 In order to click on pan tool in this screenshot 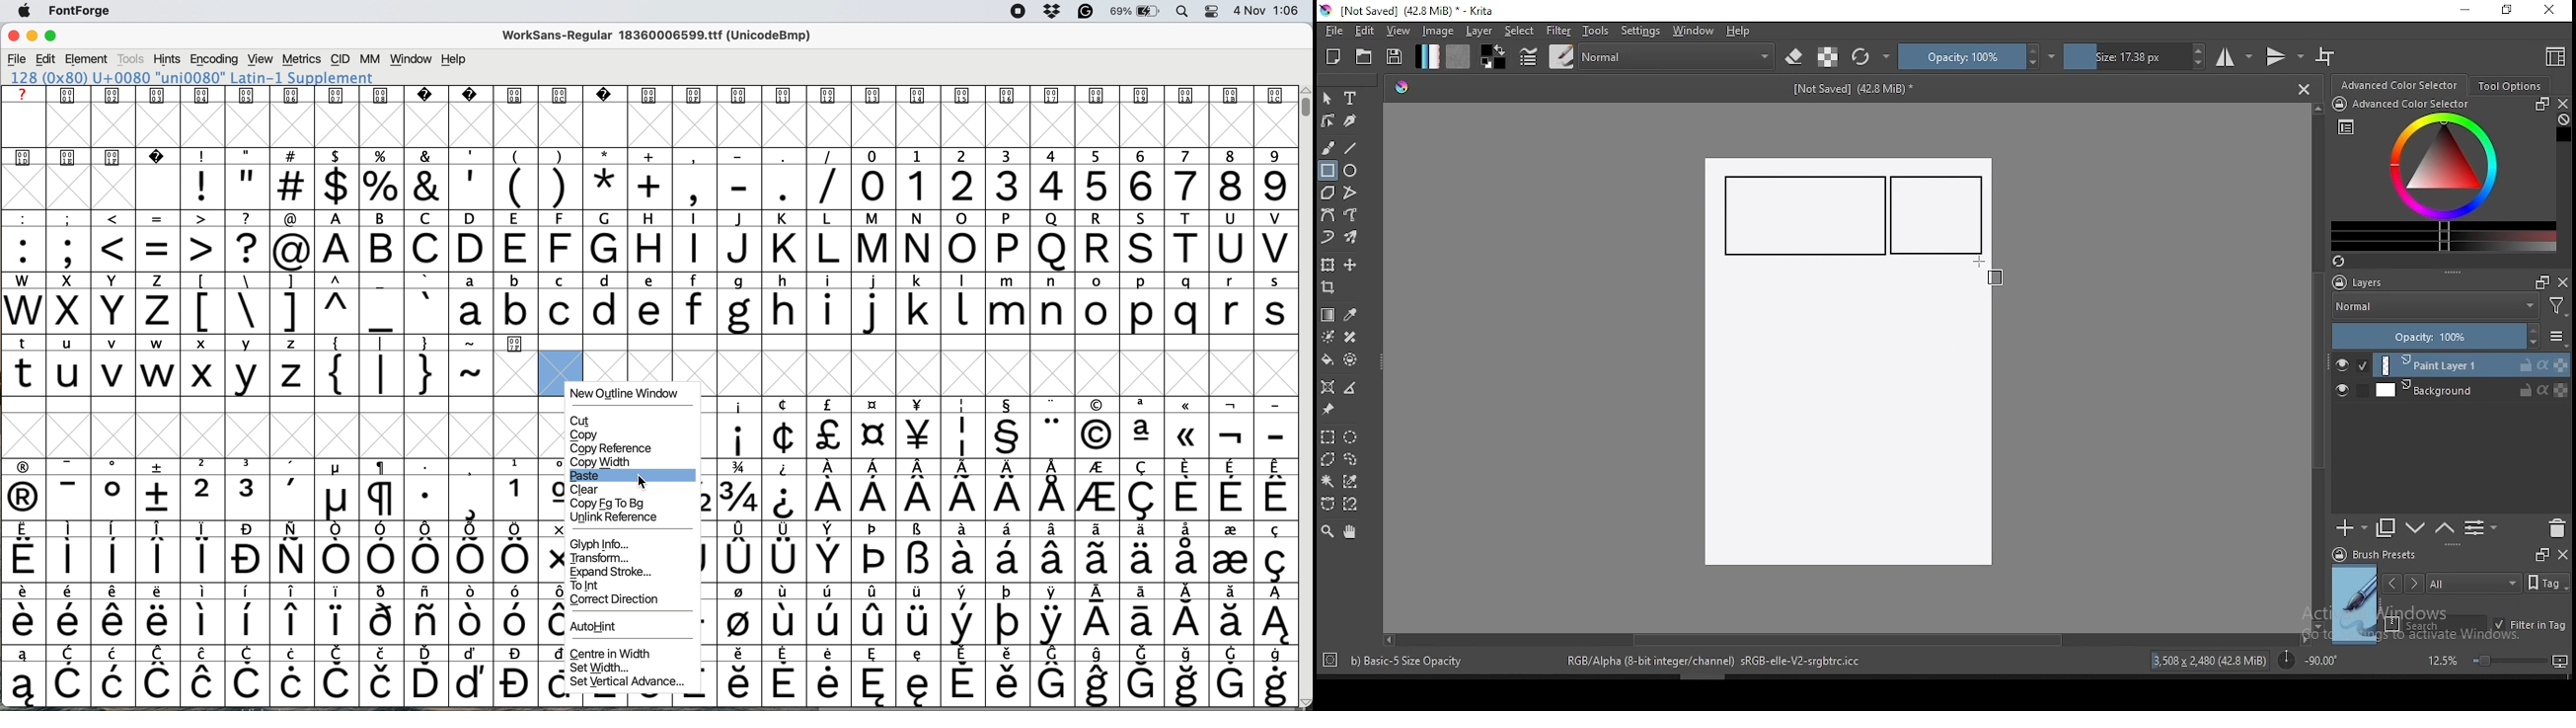, I will do `click(1348, 532)`.